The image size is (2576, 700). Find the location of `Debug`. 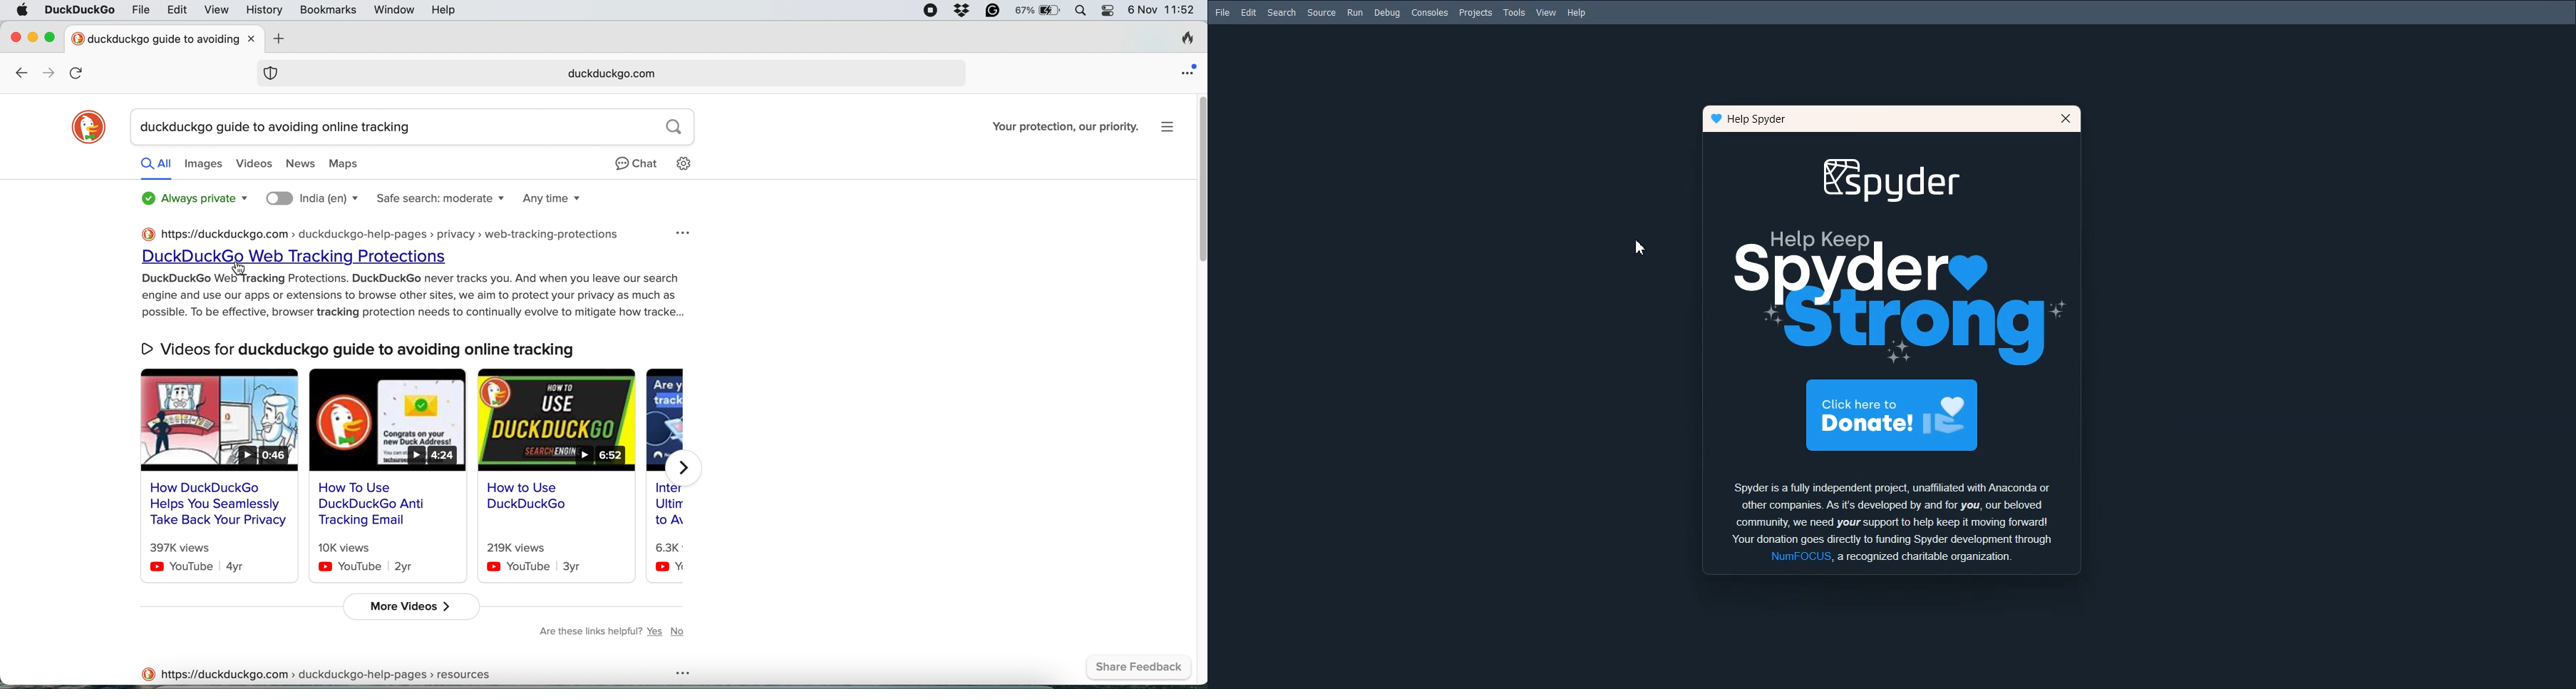

Debug is located at coordinates (1387, 13).